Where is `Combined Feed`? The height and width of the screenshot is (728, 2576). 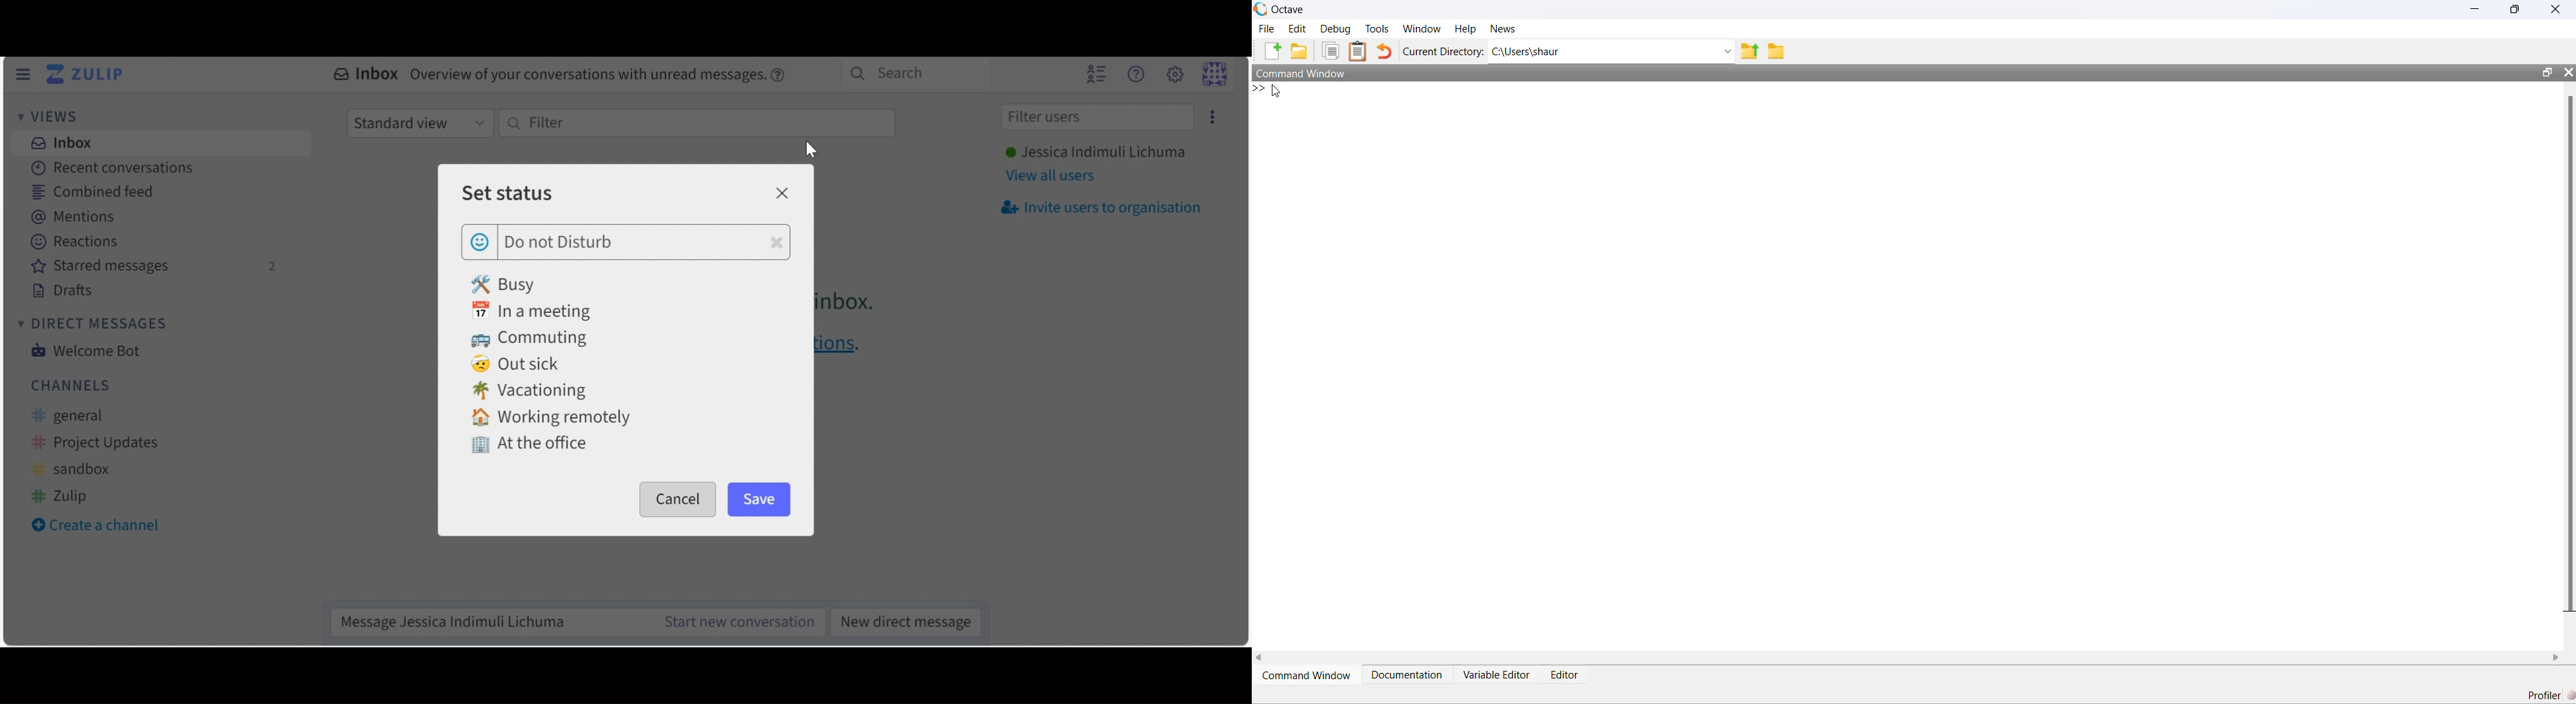
Combined Feed is located at coordinates (93, 192).